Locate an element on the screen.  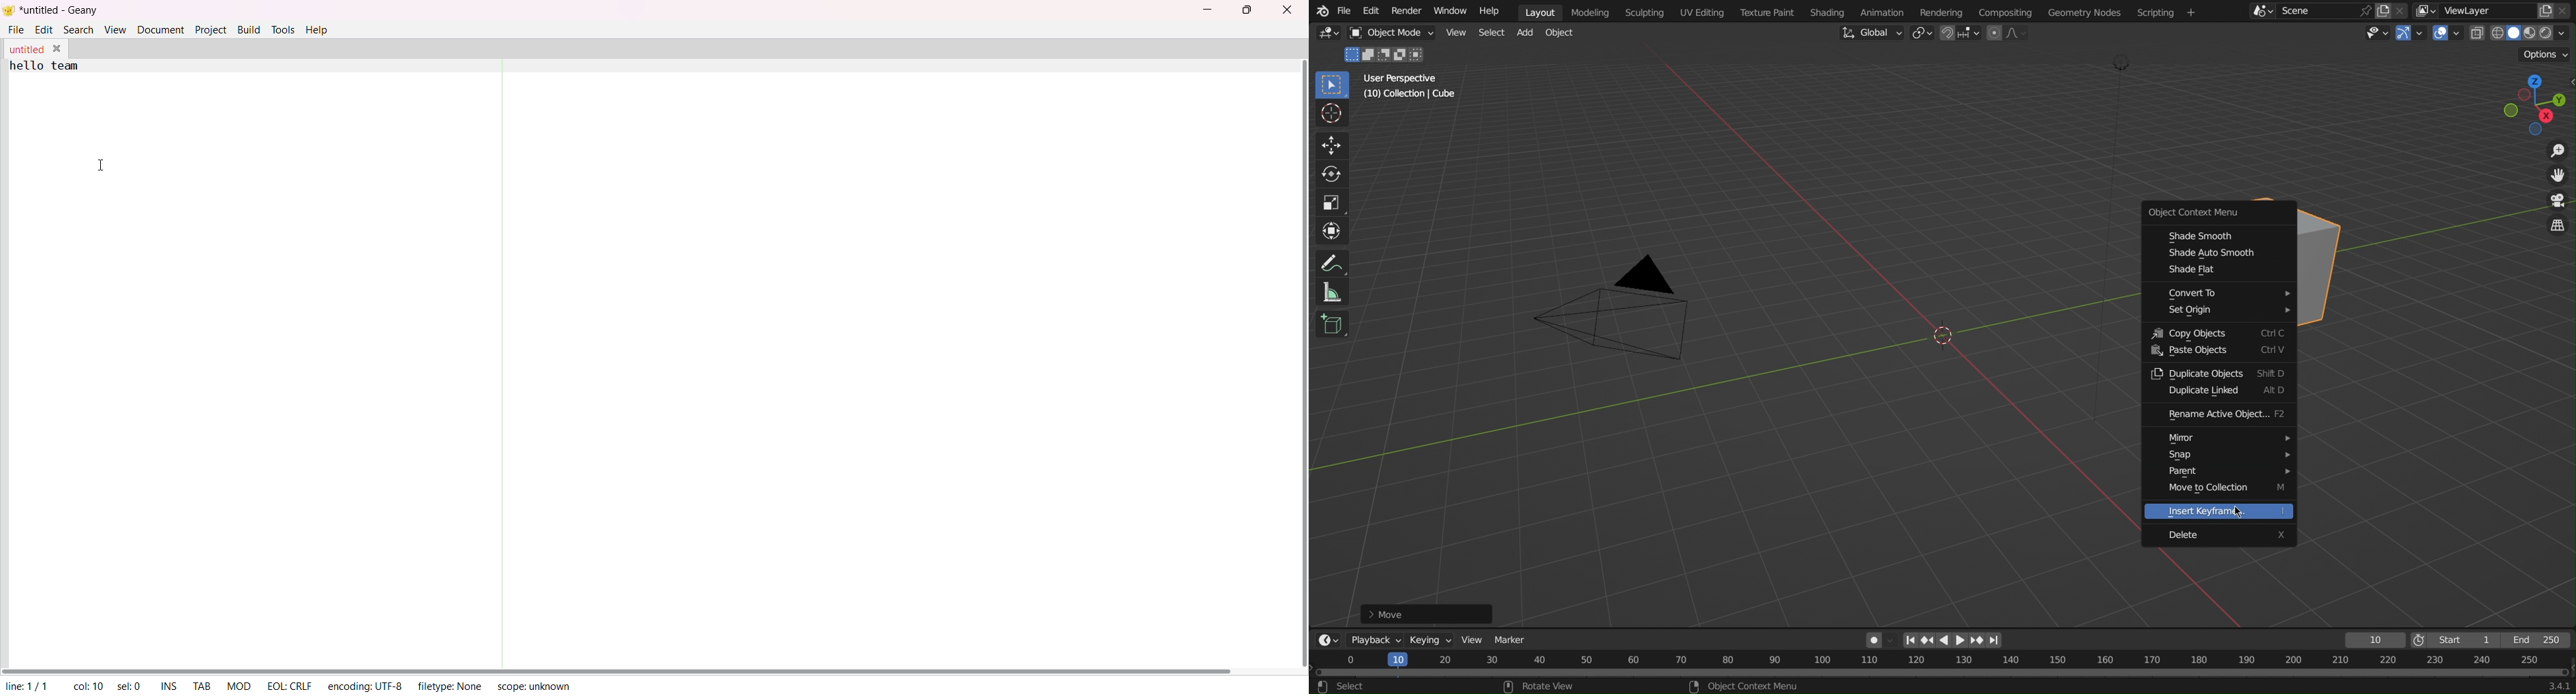
Shade Flat is located at coordinates (2216, 272).